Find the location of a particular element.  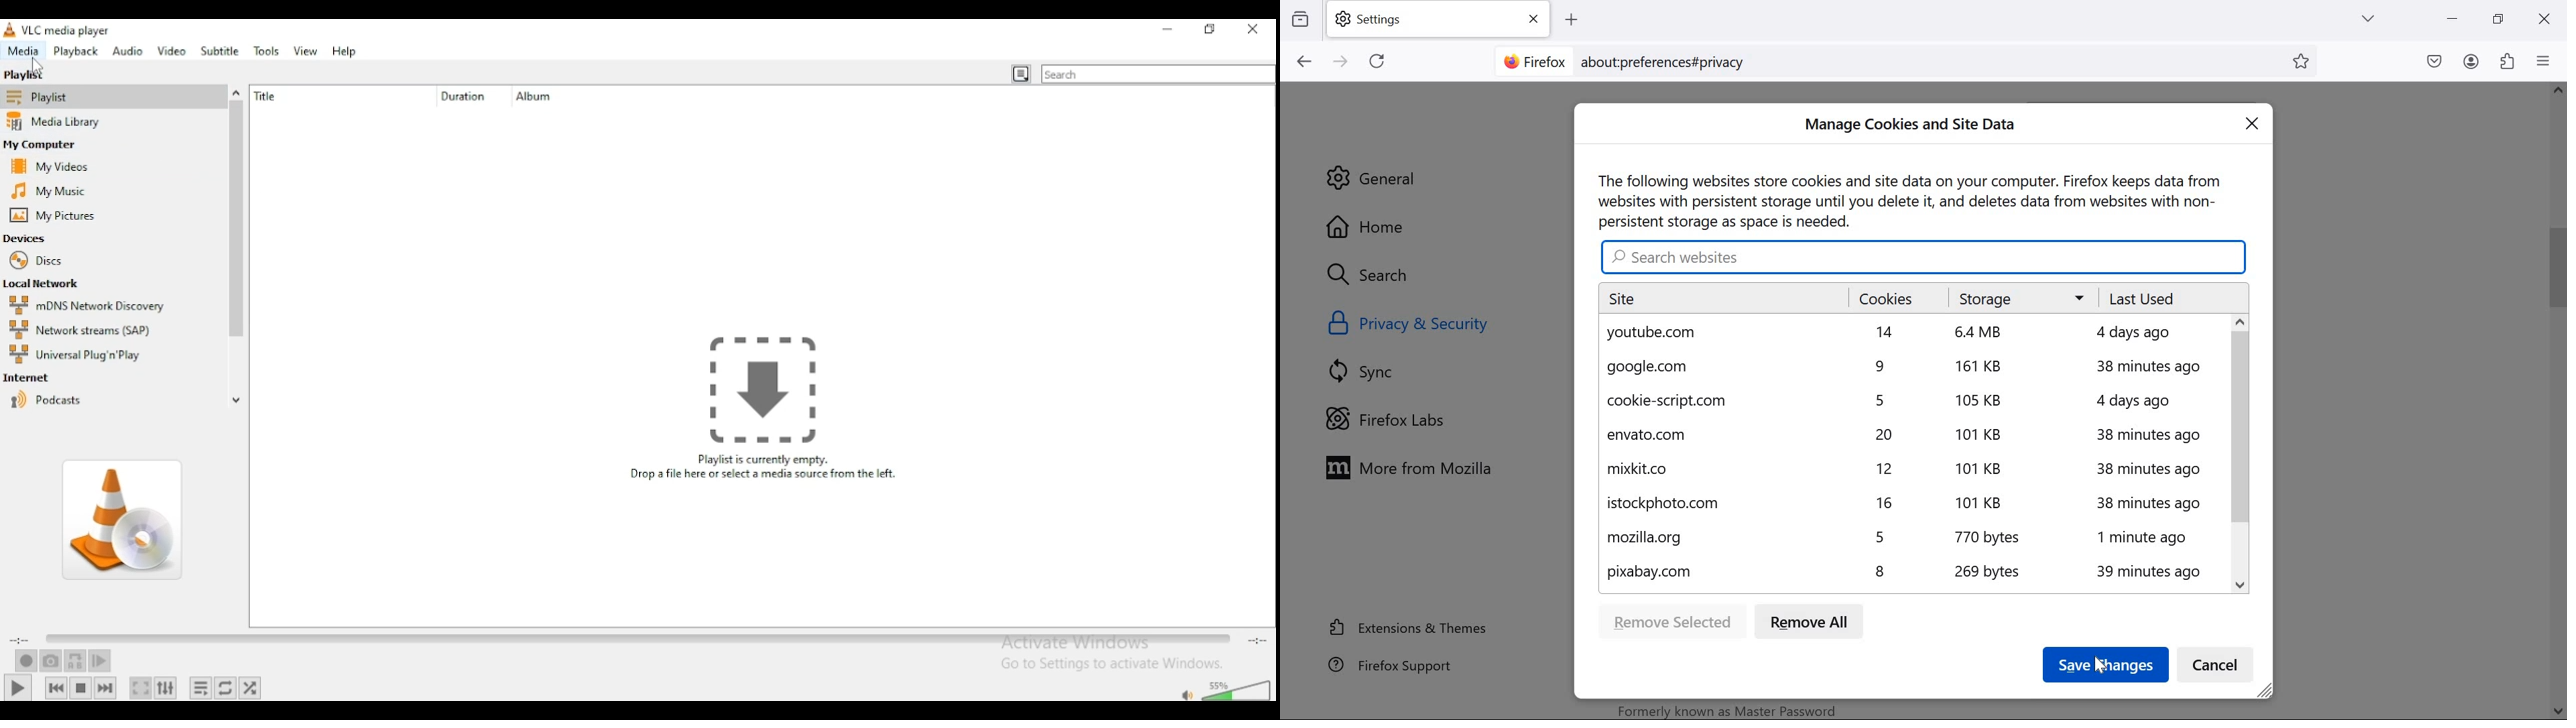

podcasts is located at coordinates (46, 402).